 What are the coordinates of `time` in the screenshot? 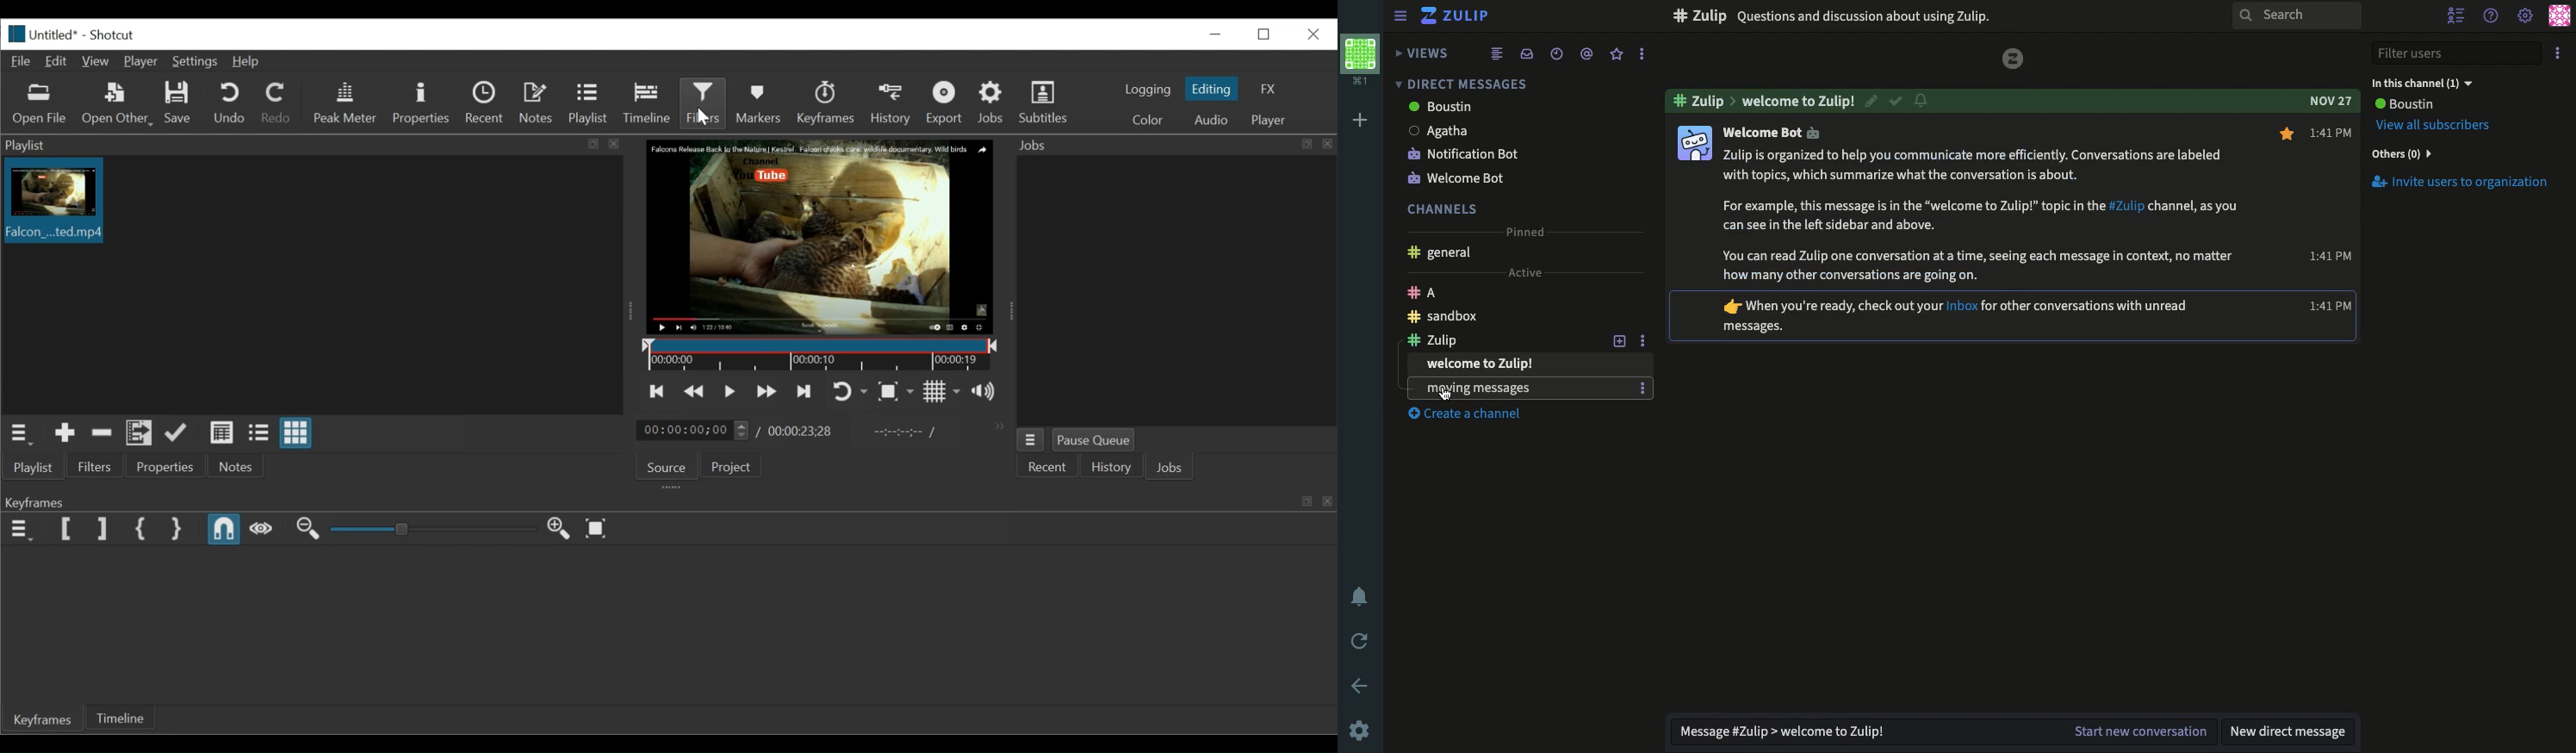 It's located at (2331, 305).